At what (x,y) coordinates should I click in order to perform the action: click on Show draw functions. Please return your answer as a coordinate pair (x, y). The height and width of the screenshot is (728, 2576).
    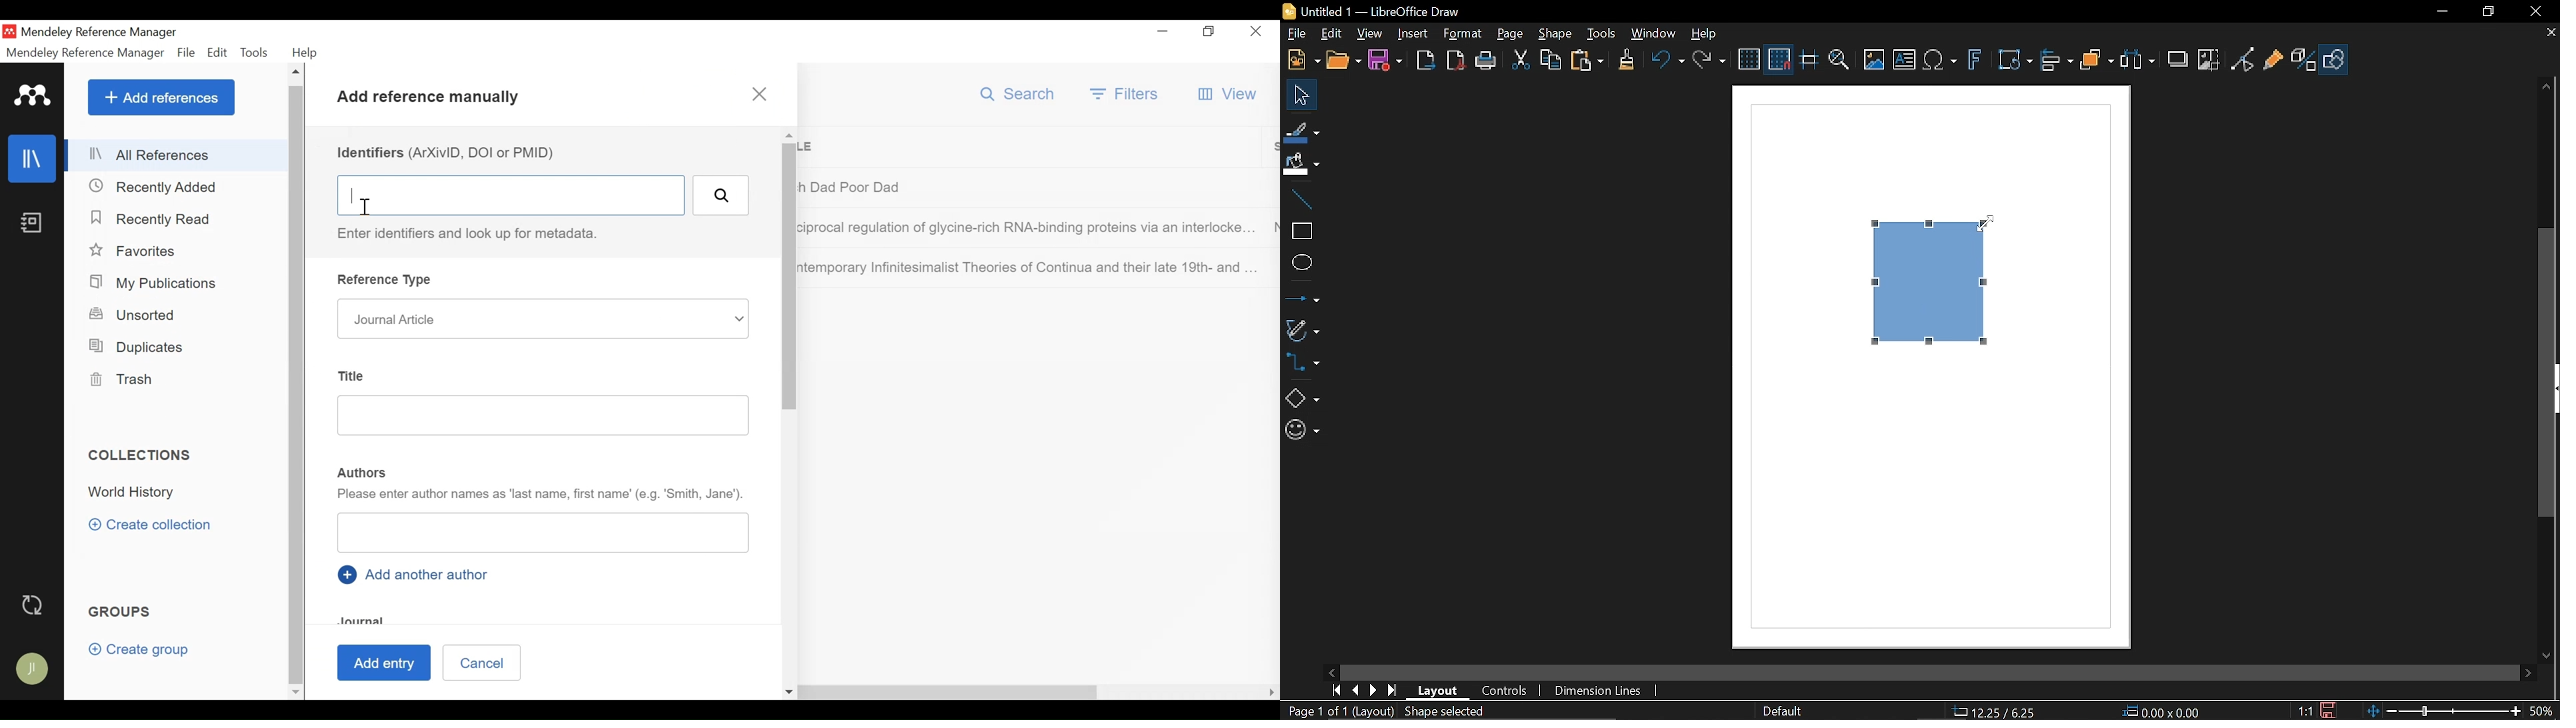
    Looking at the image, I should click on (2336, 59).